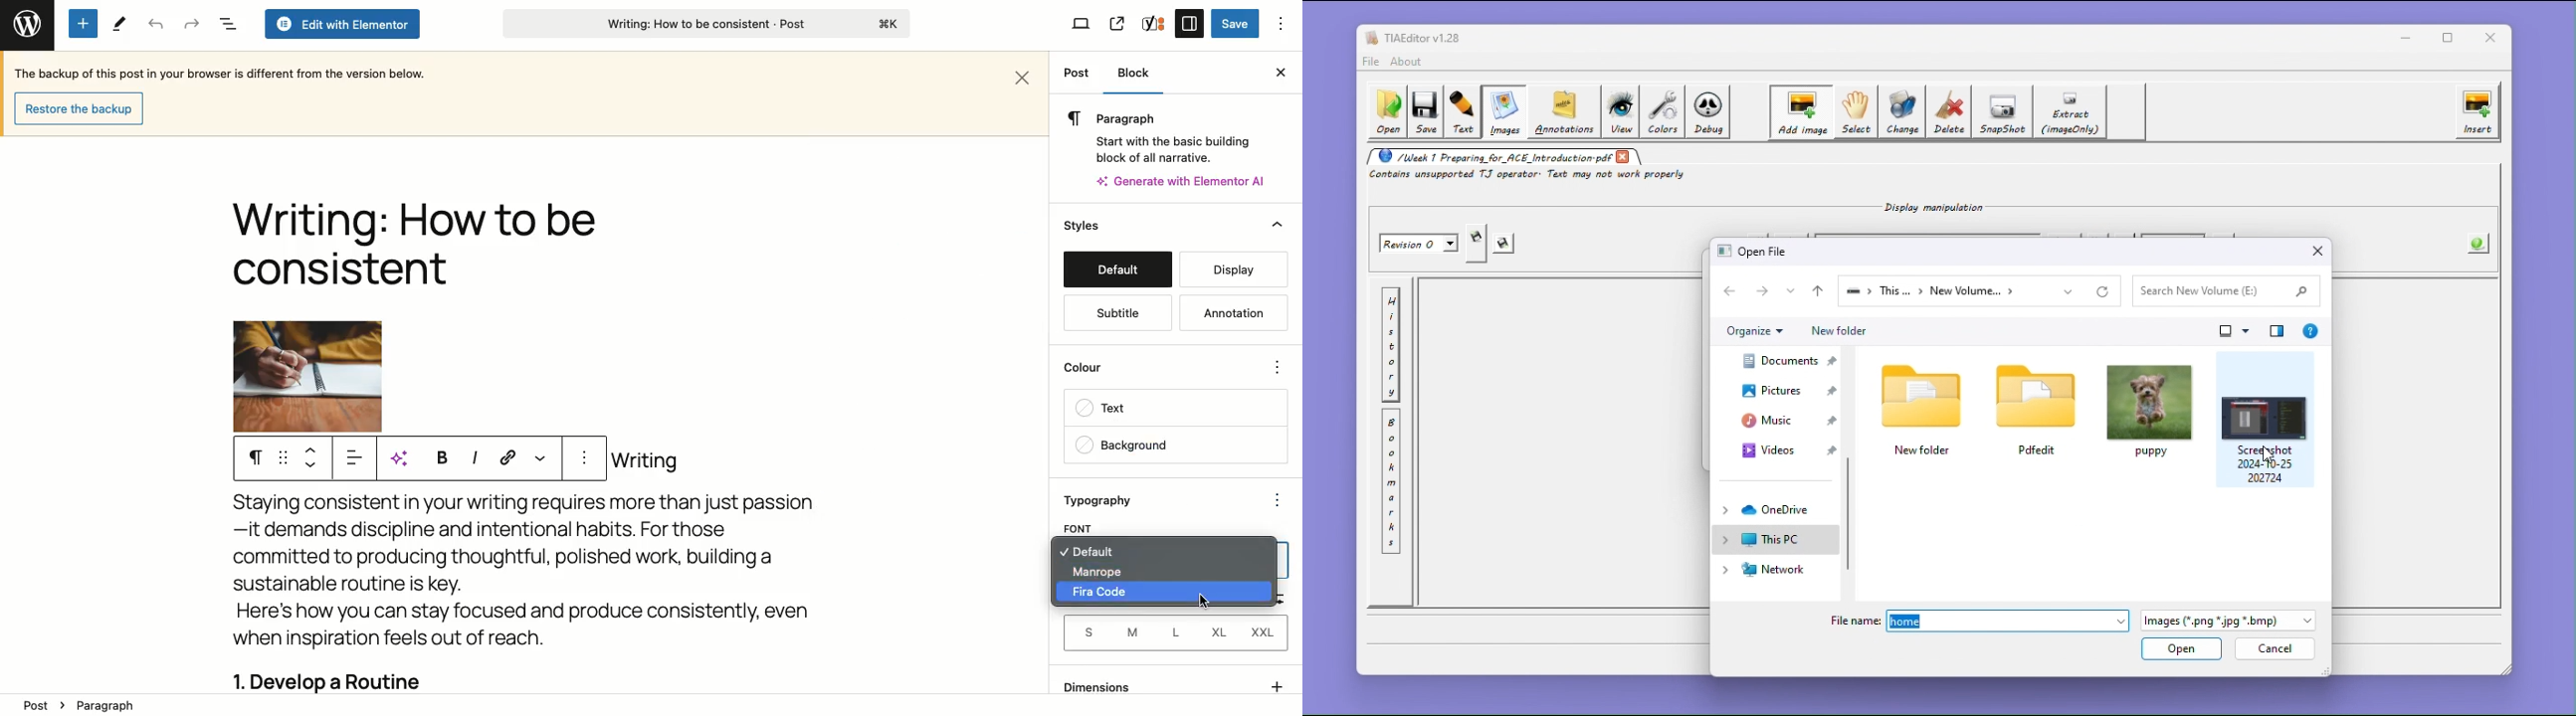 The image size is (2576, 728). What do you see at coordinates (1116, 24) in the screenshot?
I see `View post` at bounding box center [1116, 24].